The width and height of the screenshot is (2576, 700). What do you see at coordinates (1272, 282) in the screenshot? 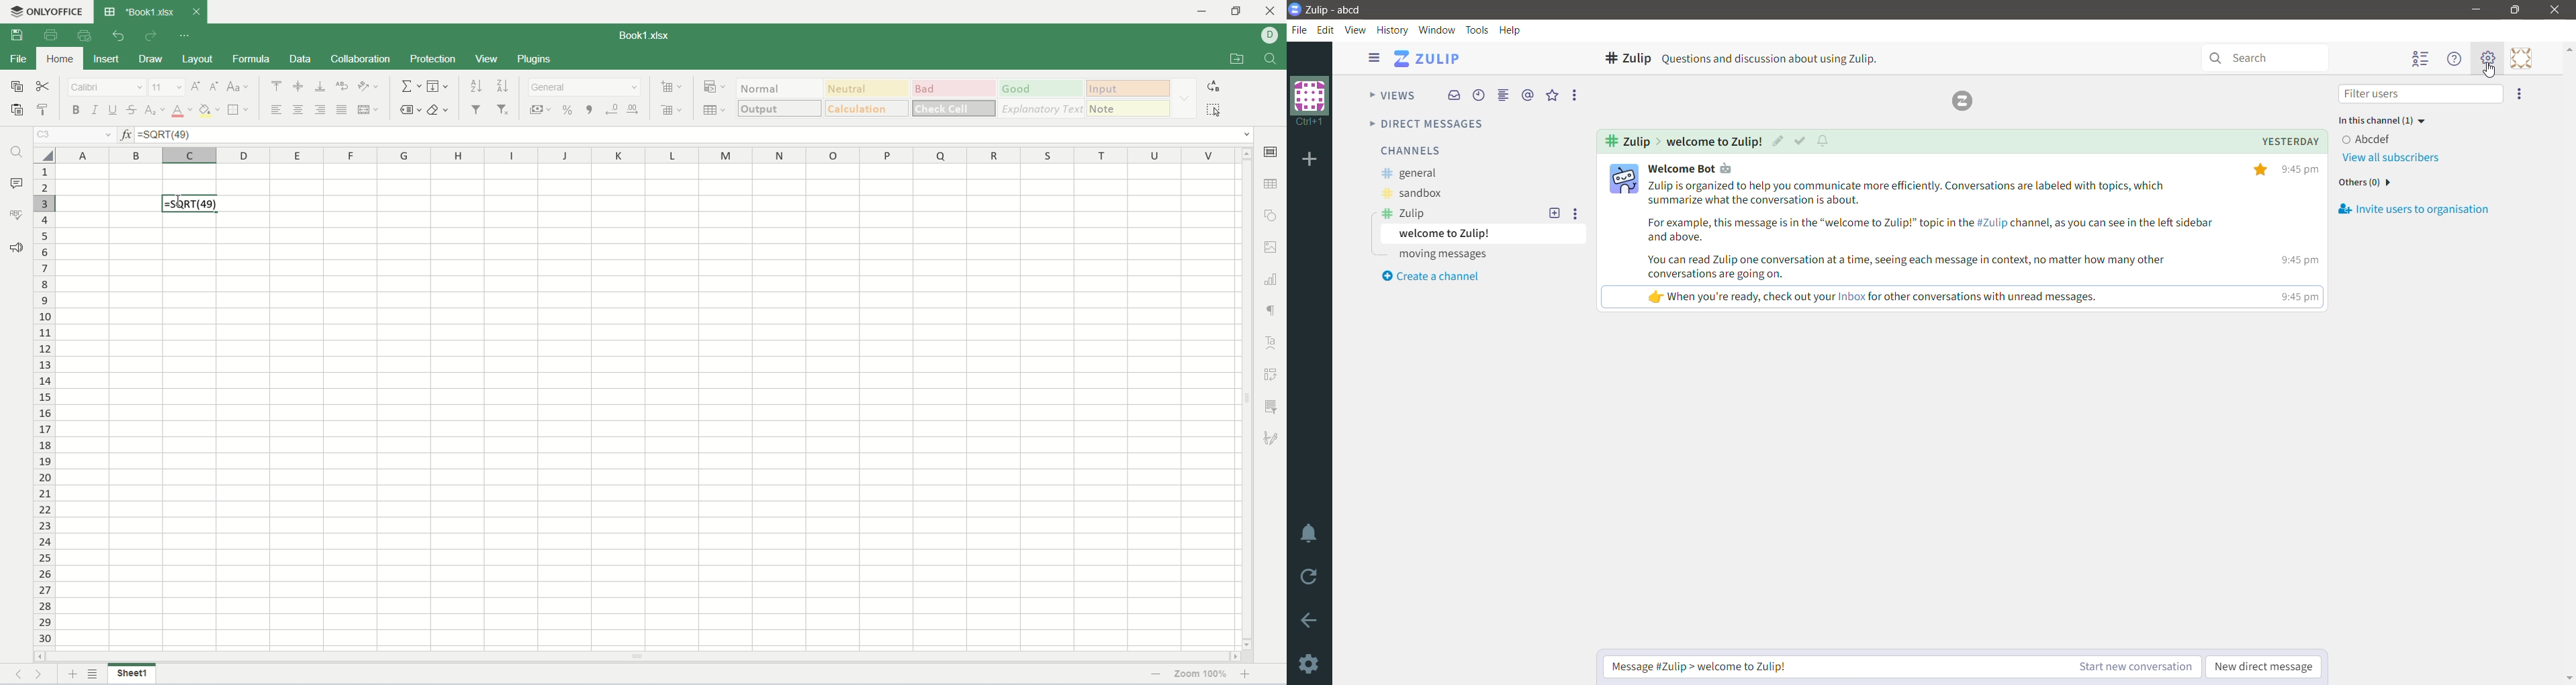
I see `chart settings` at bounding box center [1272, 282].